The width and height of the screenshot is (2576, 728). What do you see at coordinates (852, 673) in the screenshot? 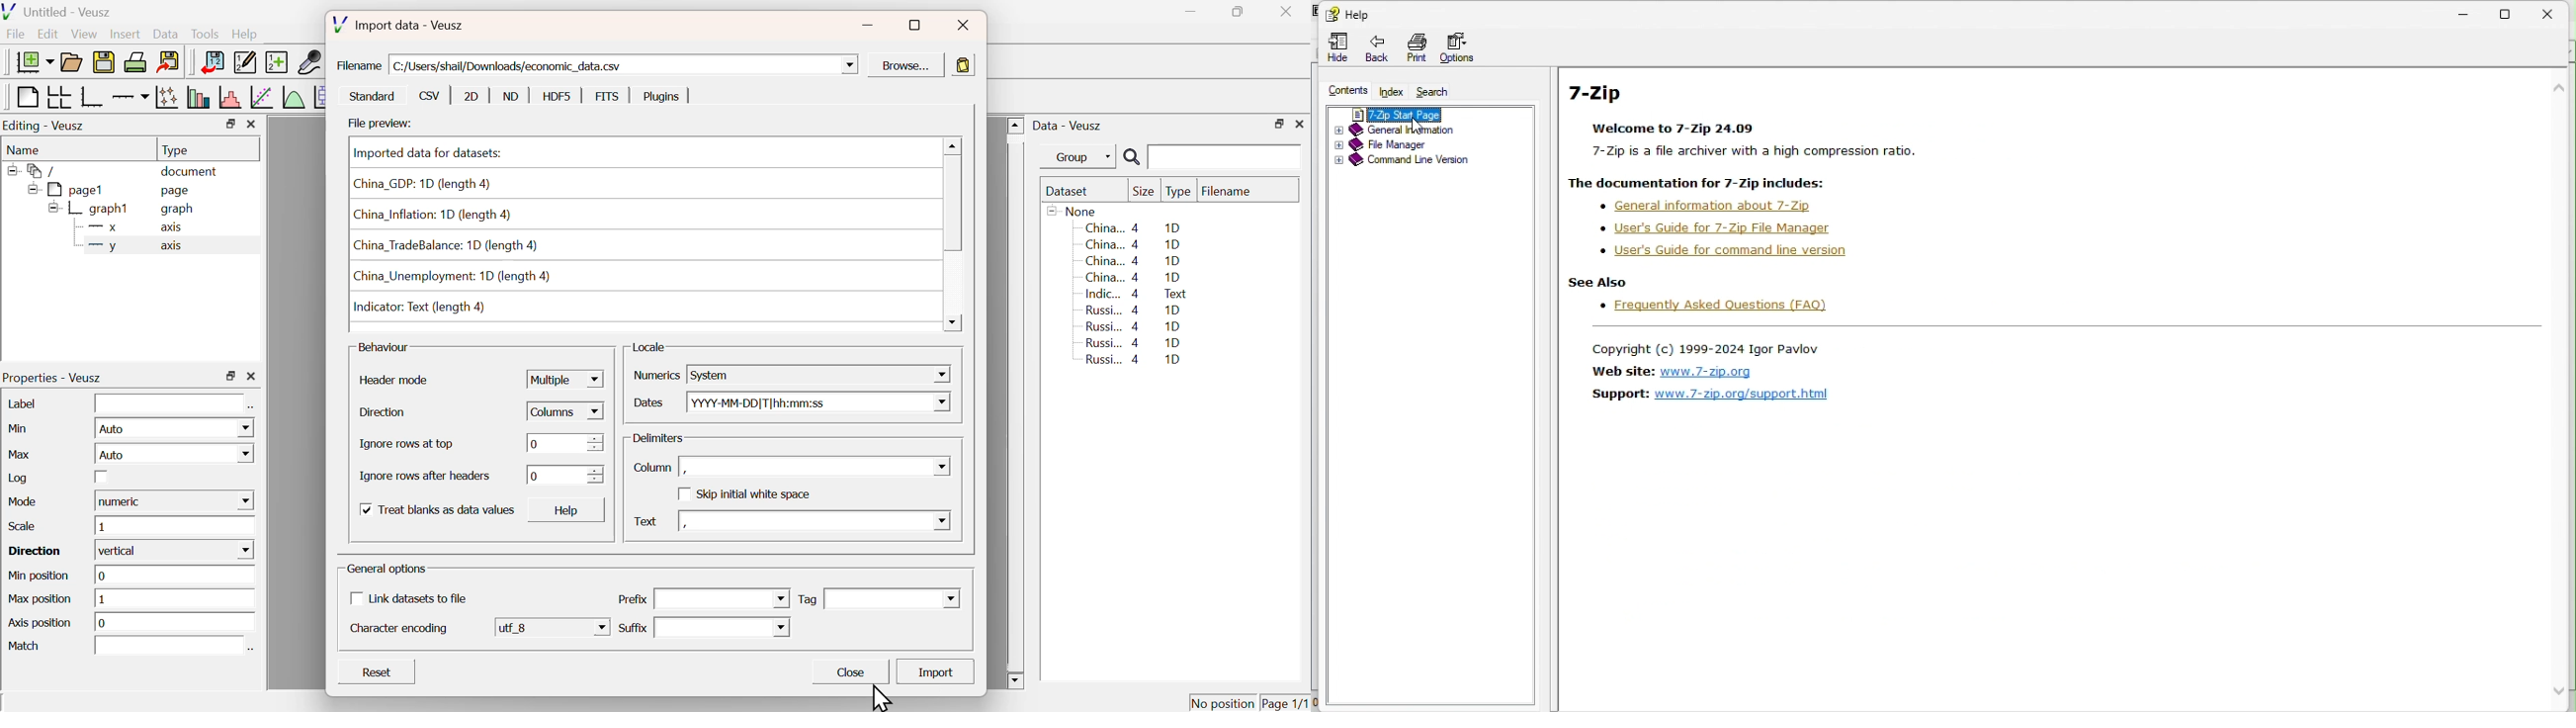
I see `Close` at bounding box center [852, 673].